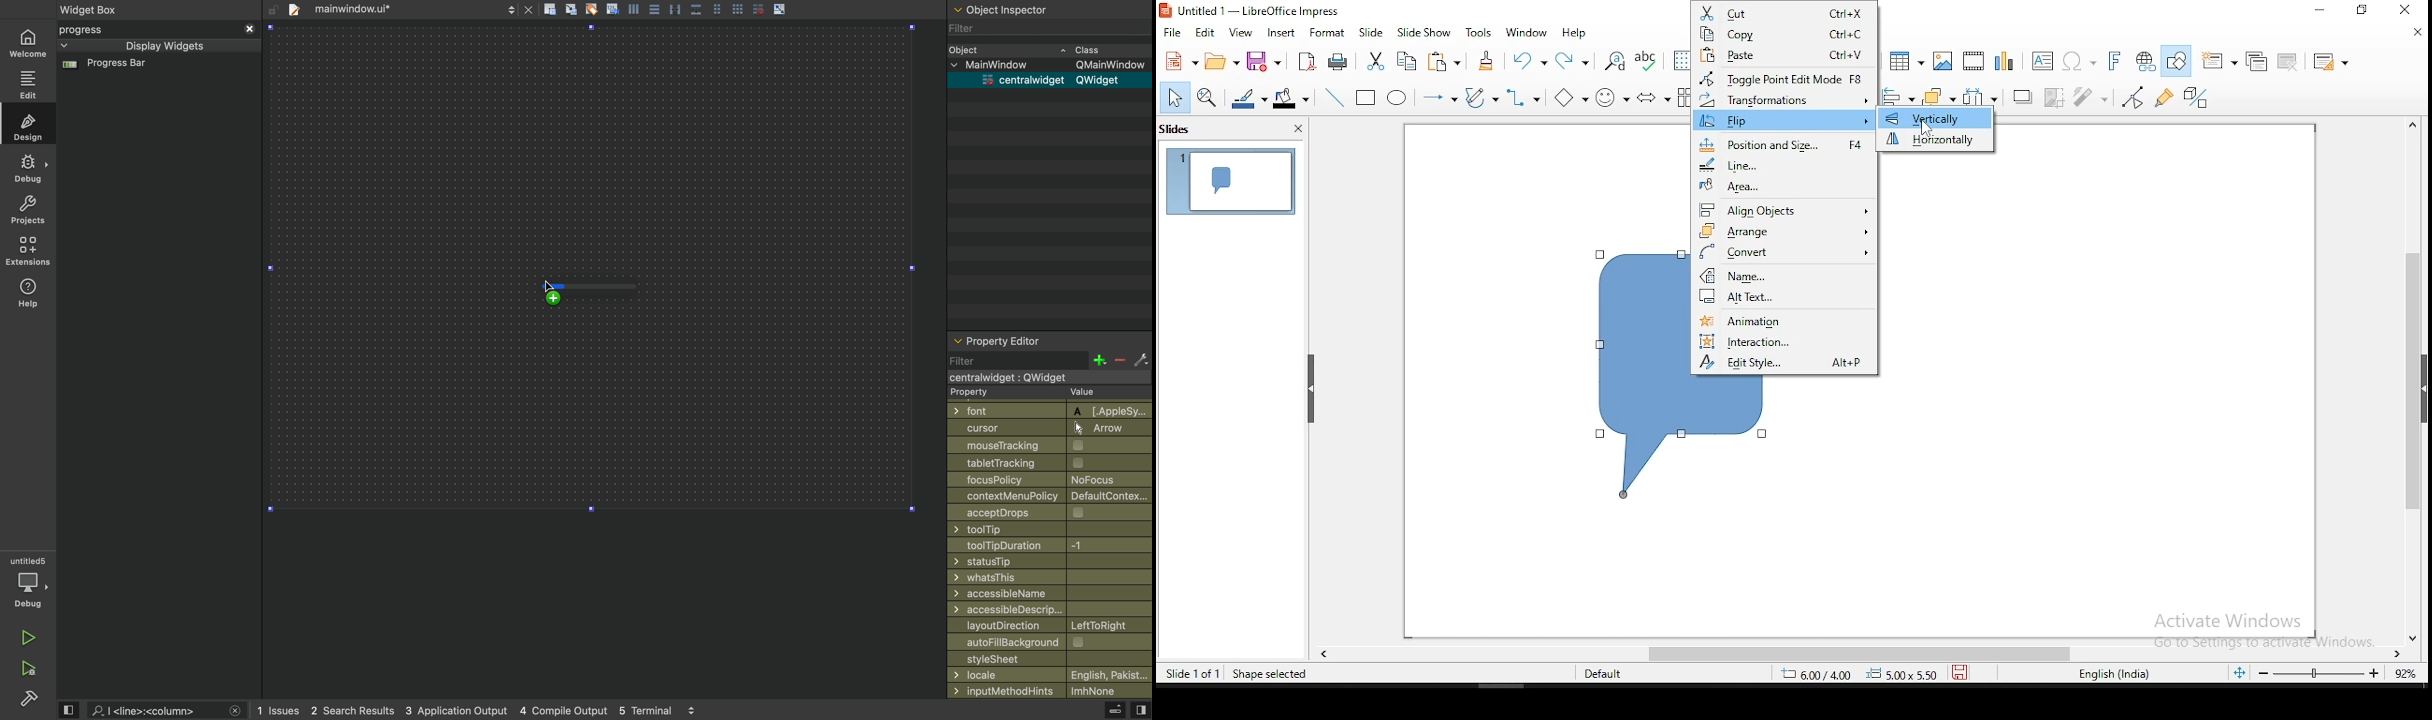 This screenshot has height=728, width=2436. I want to click on n, so click(1784, 276).